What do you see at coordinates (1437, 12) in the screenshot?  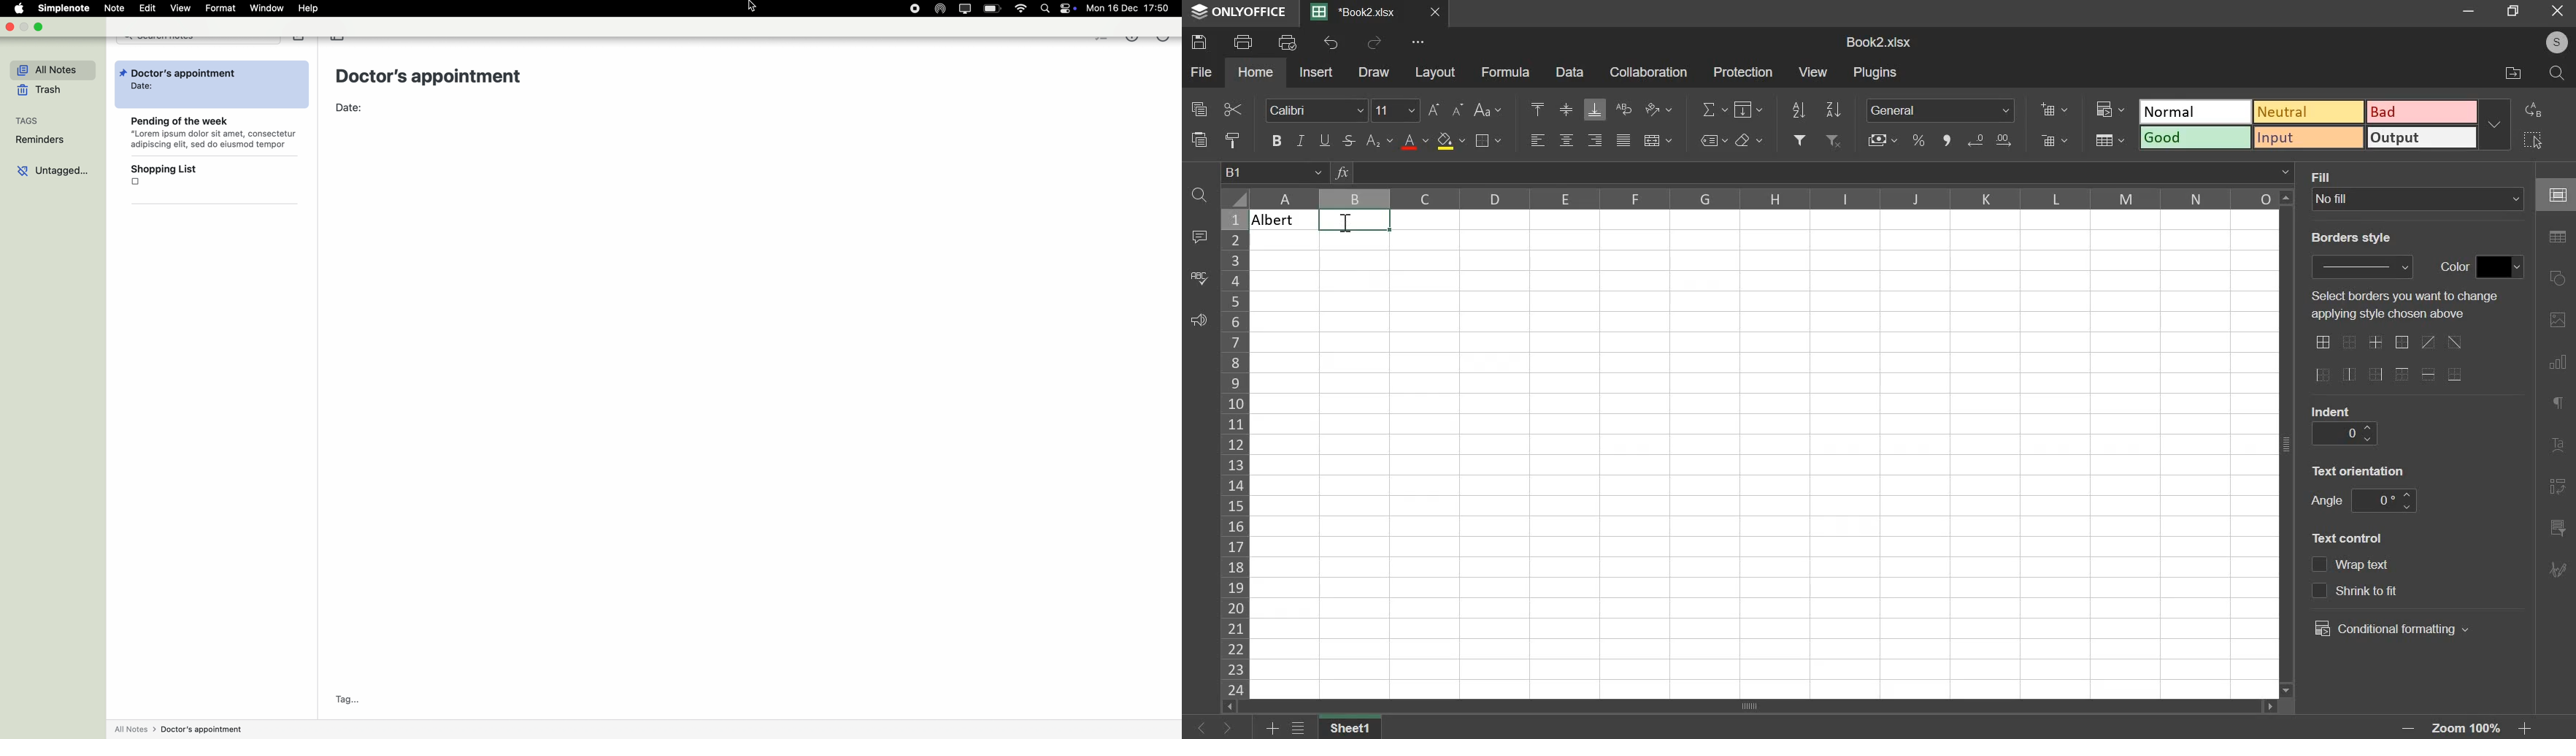 I see `close` at bounding box center [1437, 12].